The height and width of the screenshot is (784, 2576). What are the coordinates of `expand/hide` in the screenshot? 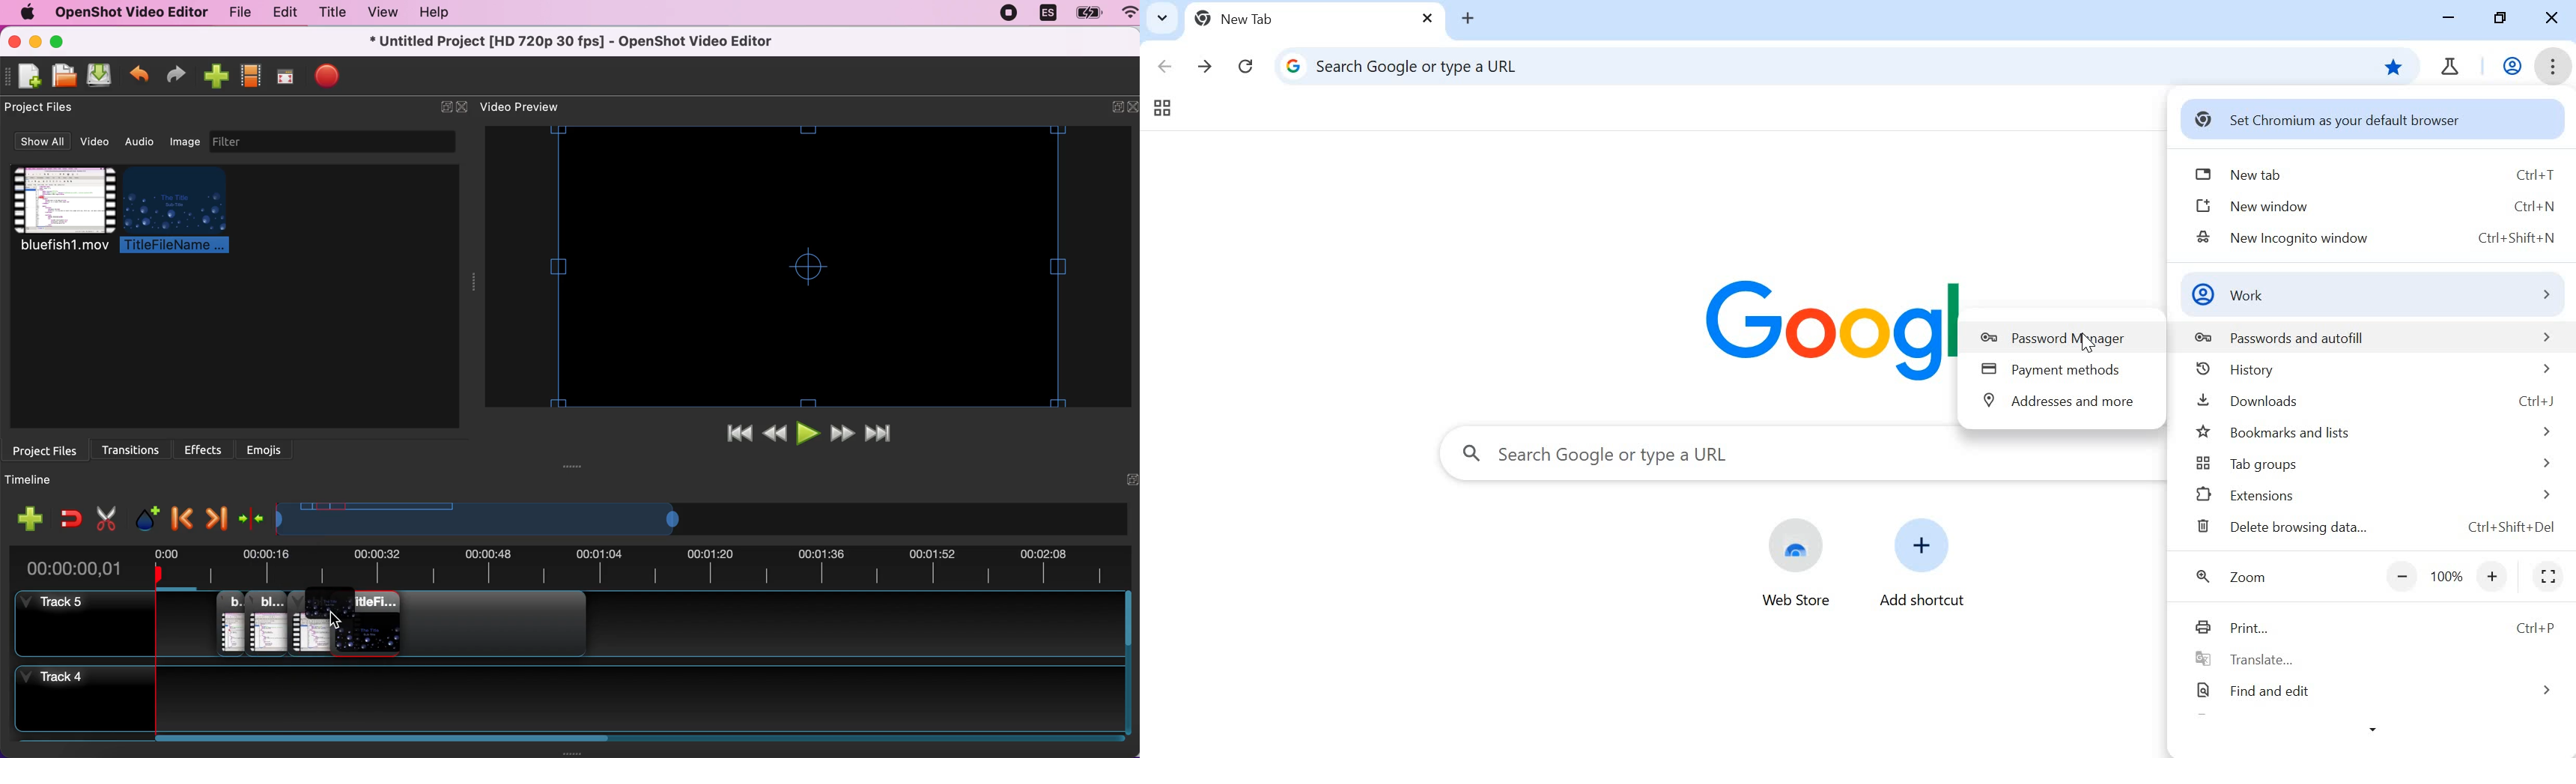 It's located at (443, 108).